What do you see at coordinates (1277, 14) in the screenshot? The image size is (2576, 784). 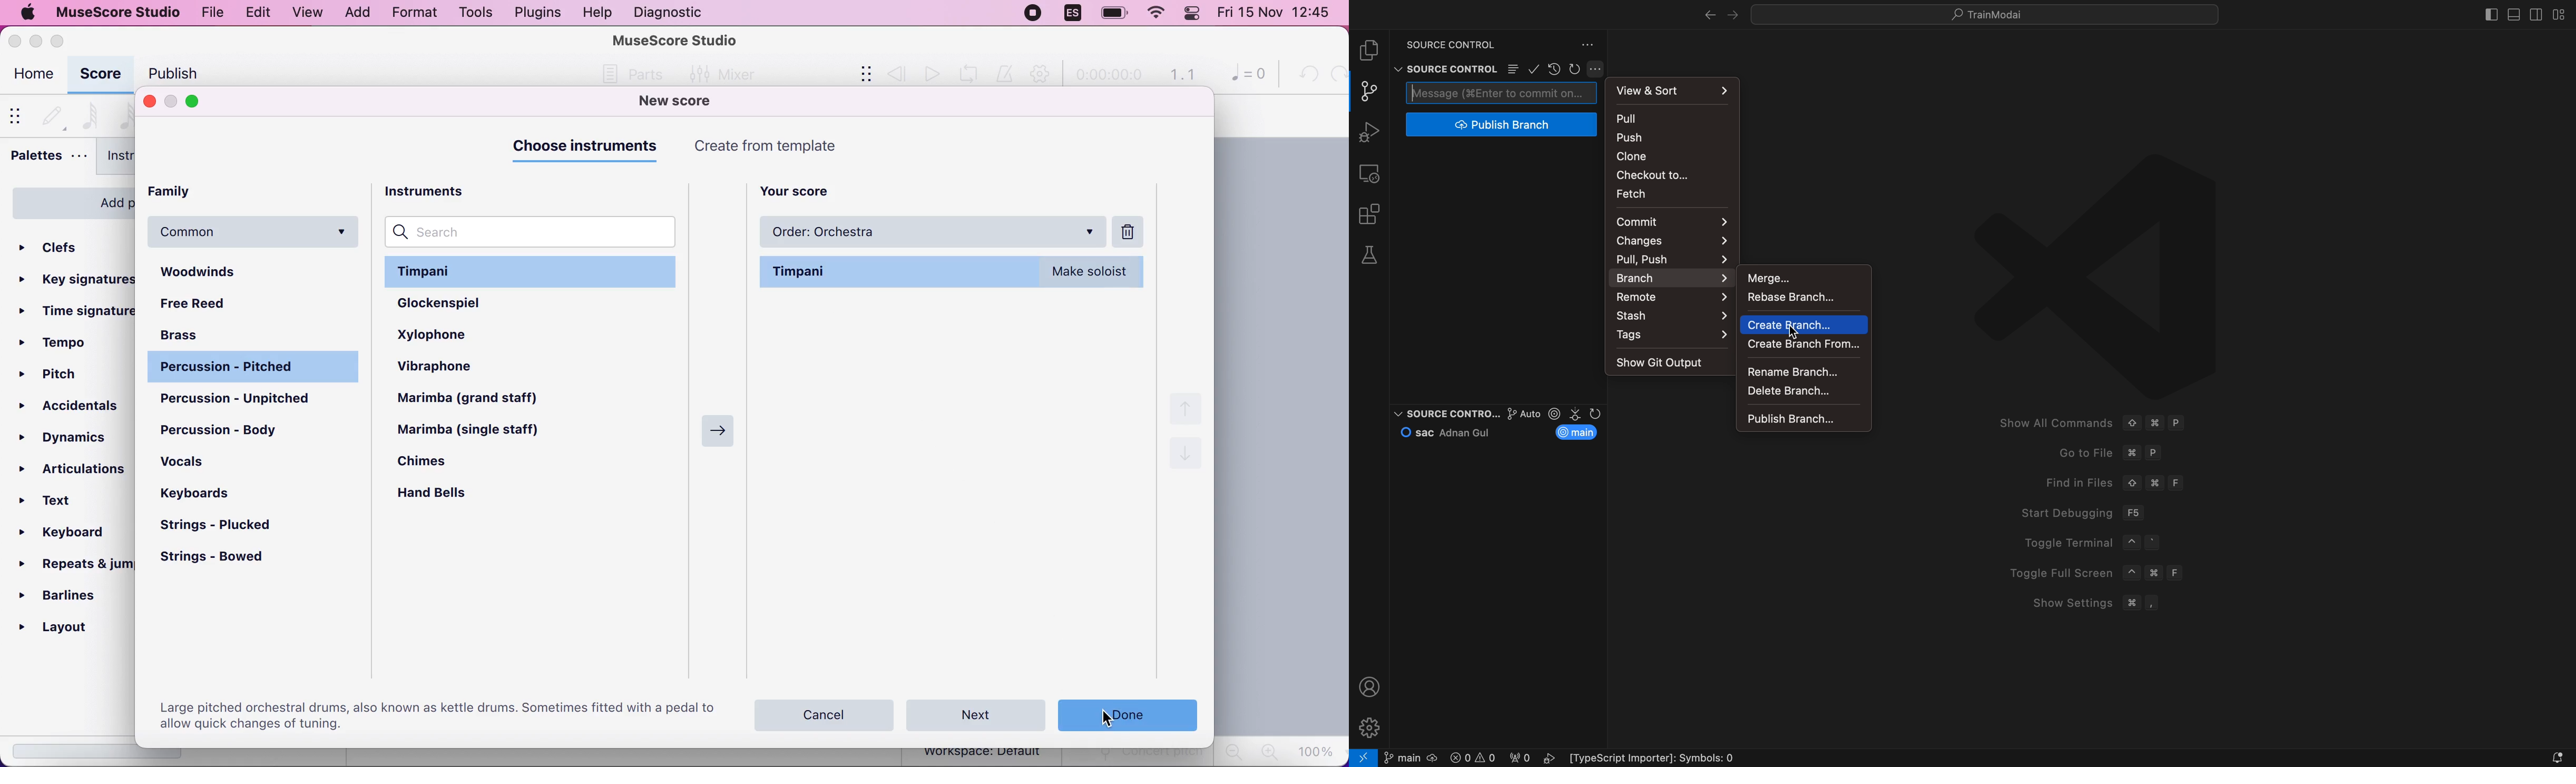 I see `Fri 15 Nov 12:44` at bounding box center [1277, 14].